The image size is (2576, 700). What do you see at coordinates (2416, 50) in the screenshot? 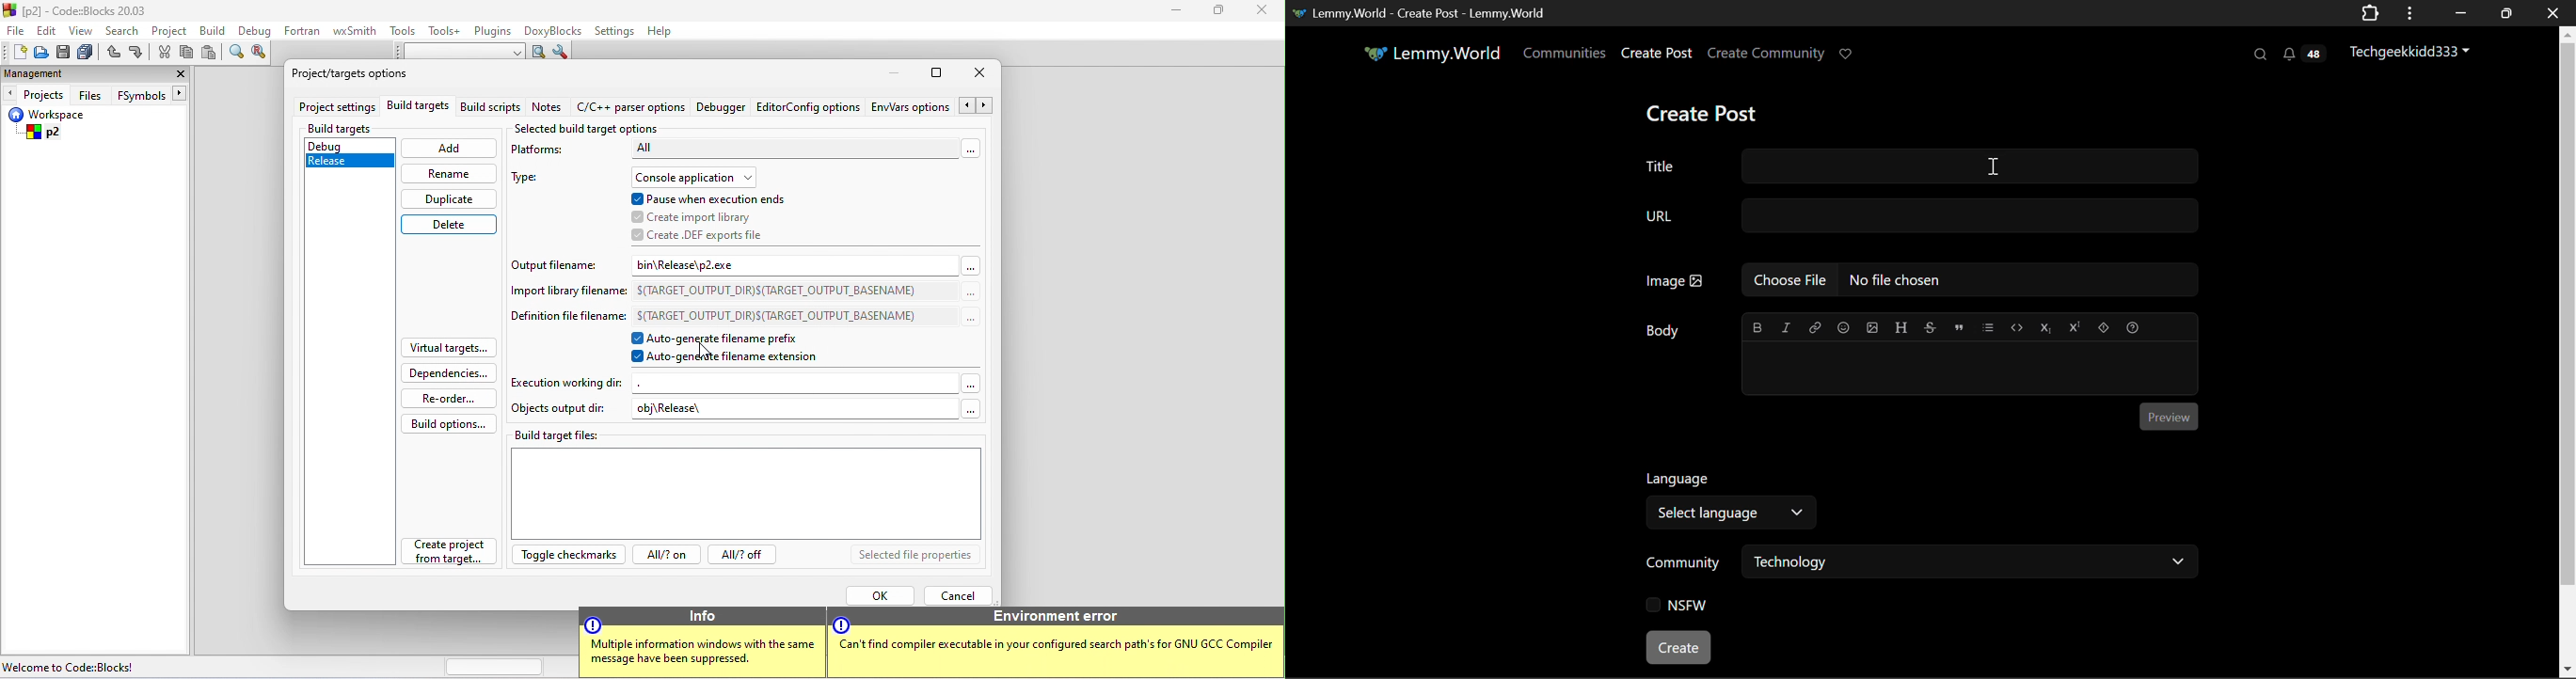
I see `Techgeekkidd333` at bounding box center [2416, 50].